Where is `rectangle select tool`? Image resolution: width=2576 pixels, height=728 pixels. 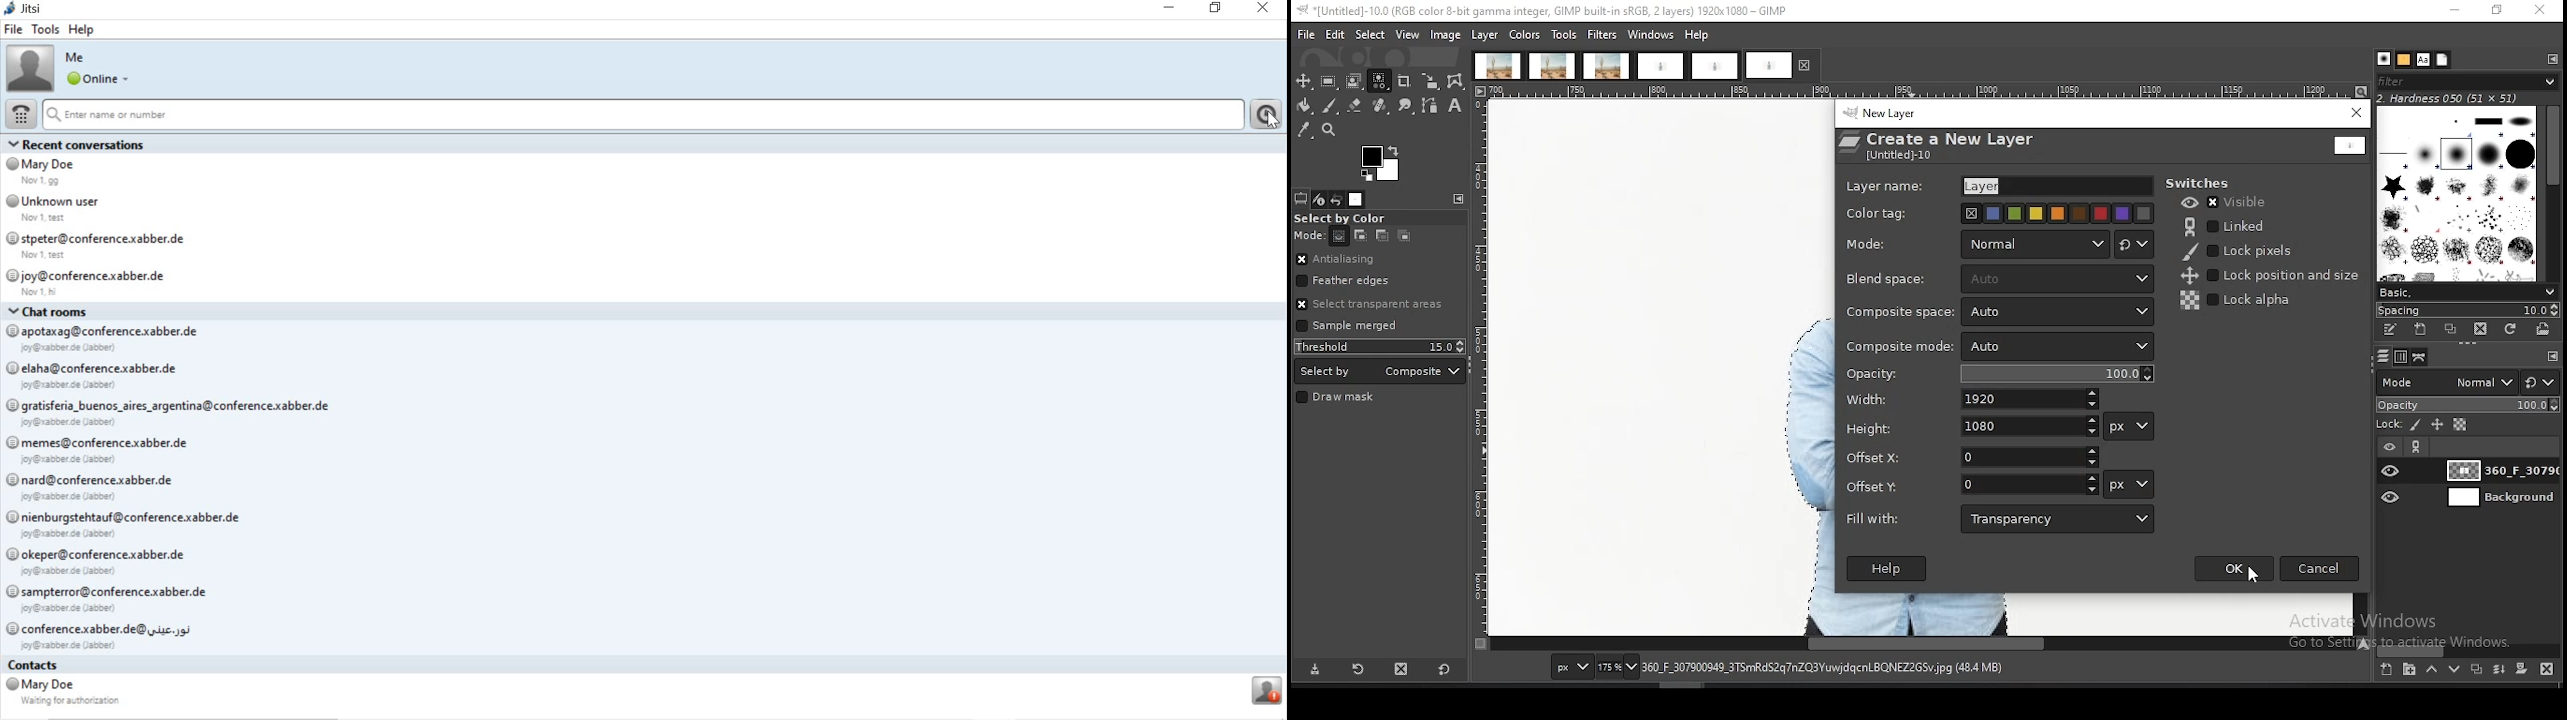
rectangle select tool is located at coordinates (1328, 81).